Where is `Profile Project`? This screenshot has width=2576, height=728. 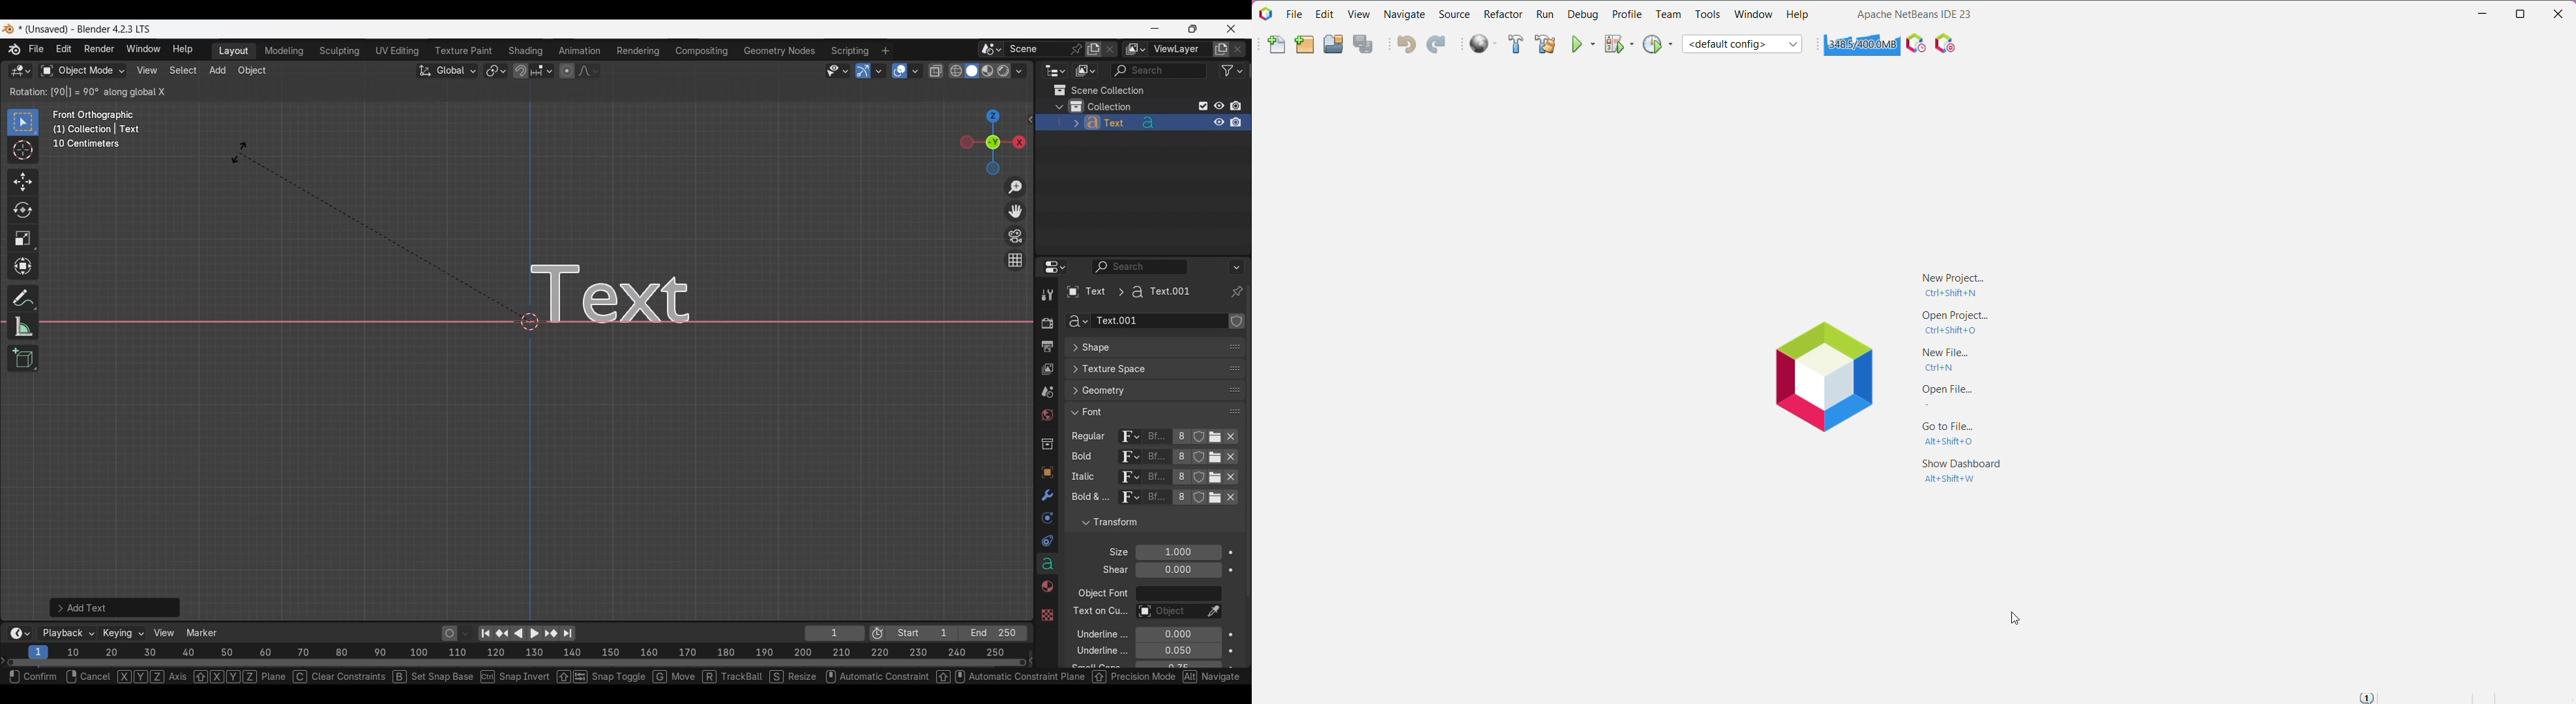
Profile Project is located at coordinates (1658, 43).